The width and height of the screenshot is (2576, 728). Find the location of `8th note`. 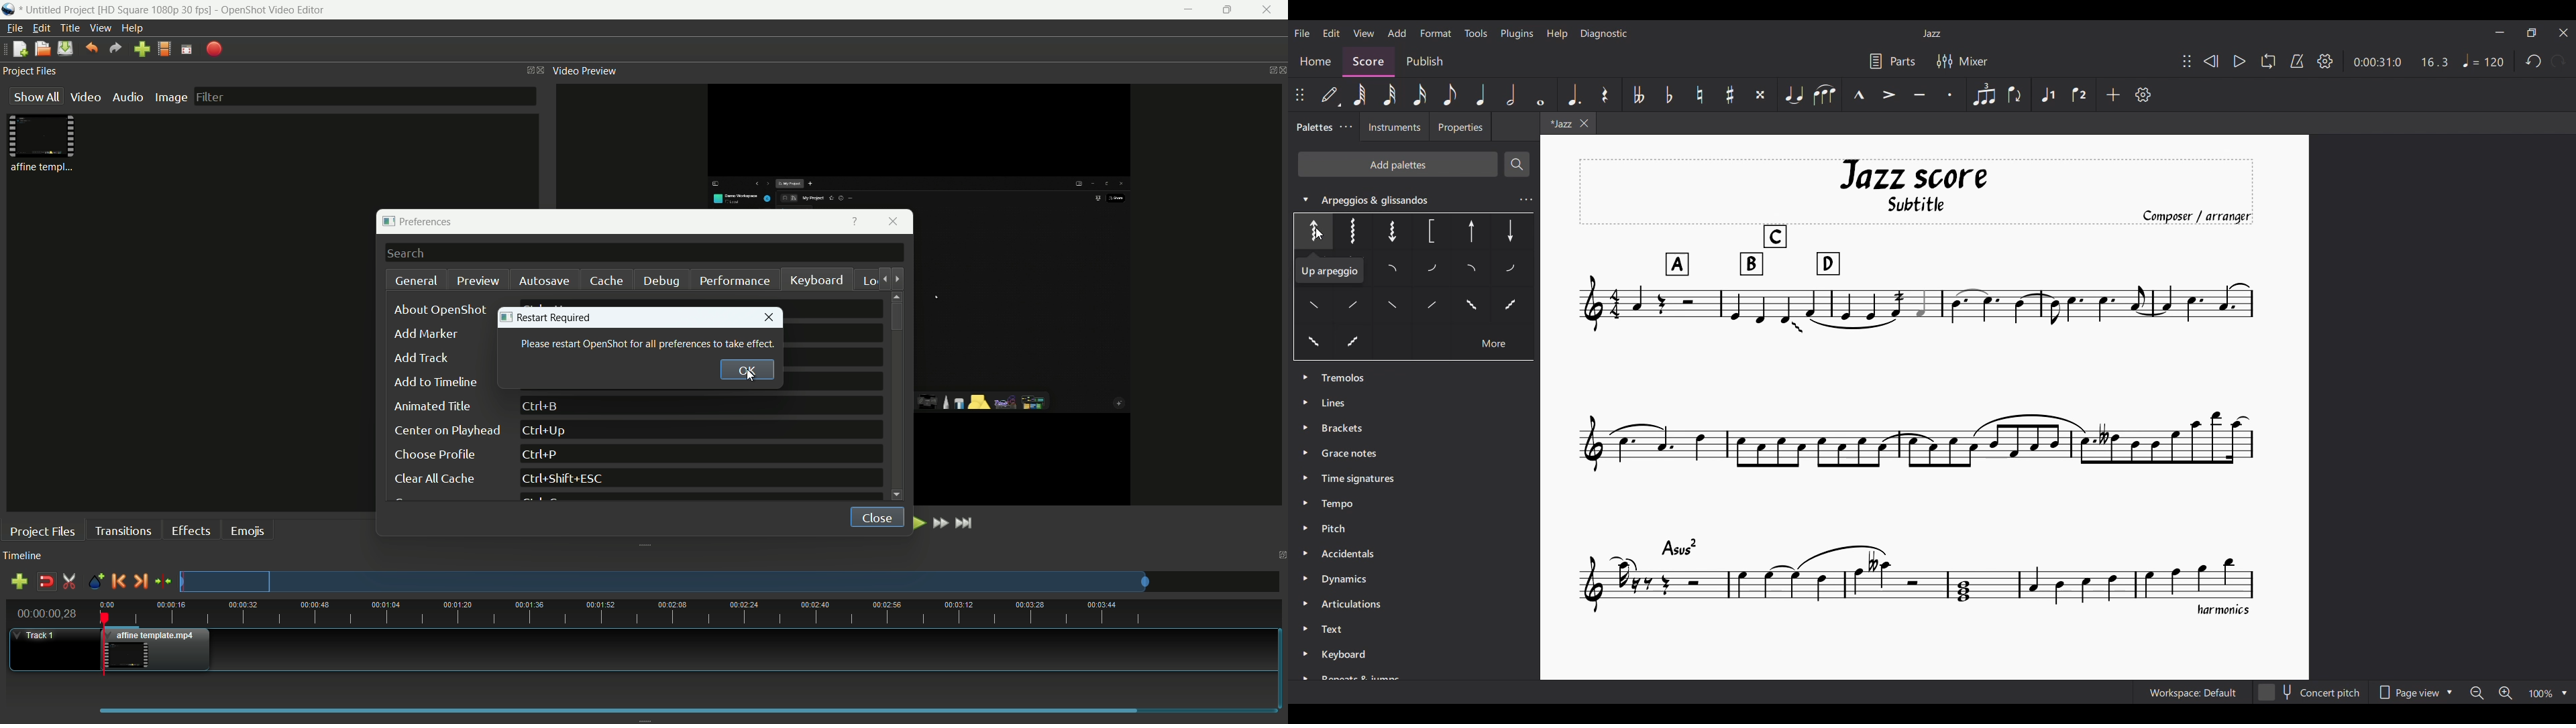

8th note is located at coordinates (1450, 95).